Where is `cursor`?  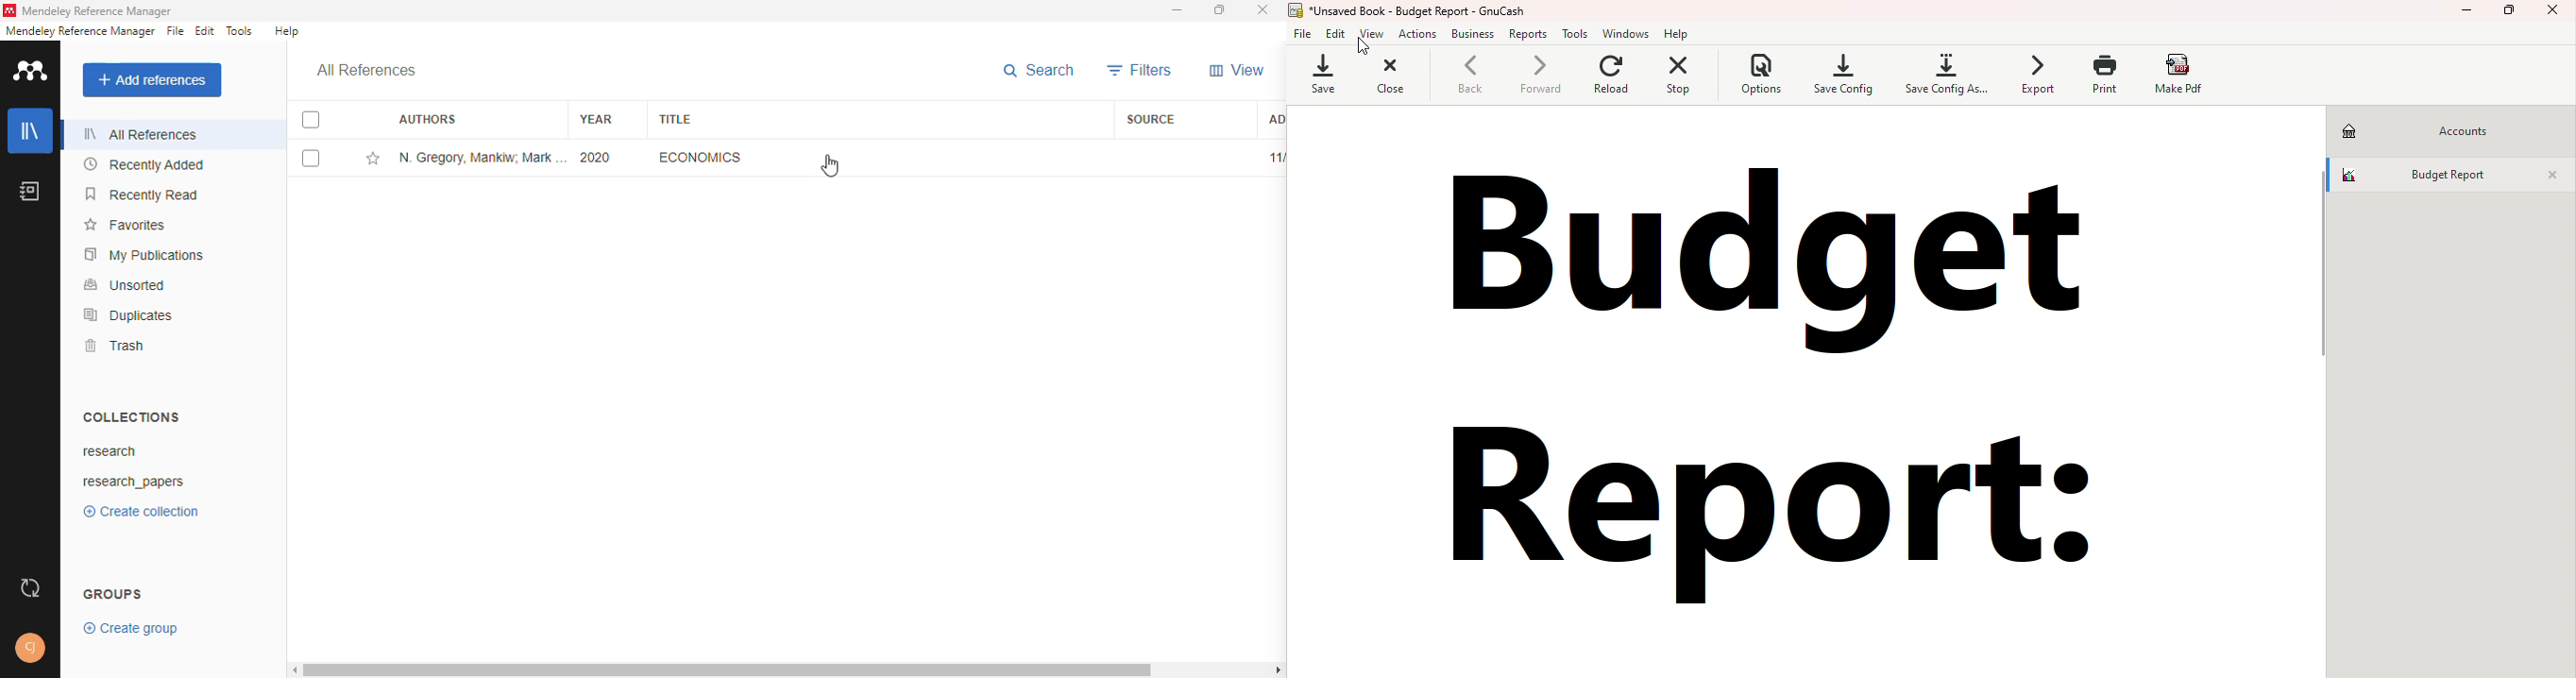
cursor is located at coordinates (831, 167).